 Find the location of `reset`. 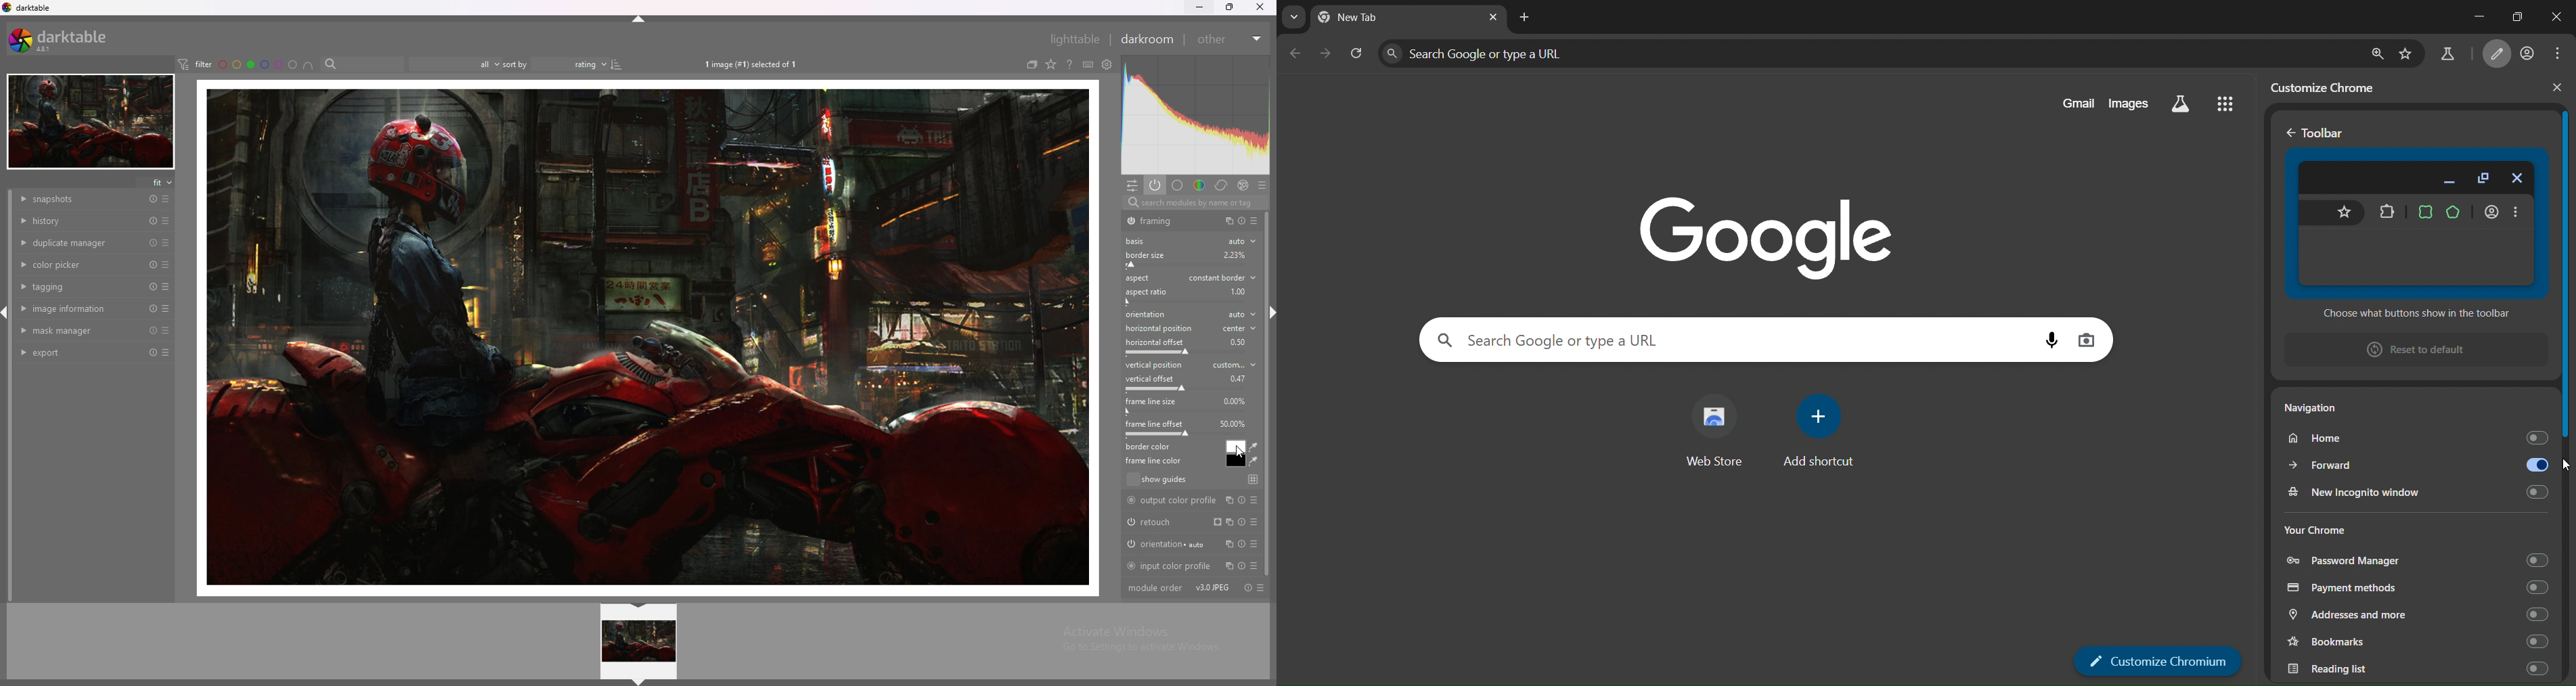

reset is located at coordinates (153, 286).